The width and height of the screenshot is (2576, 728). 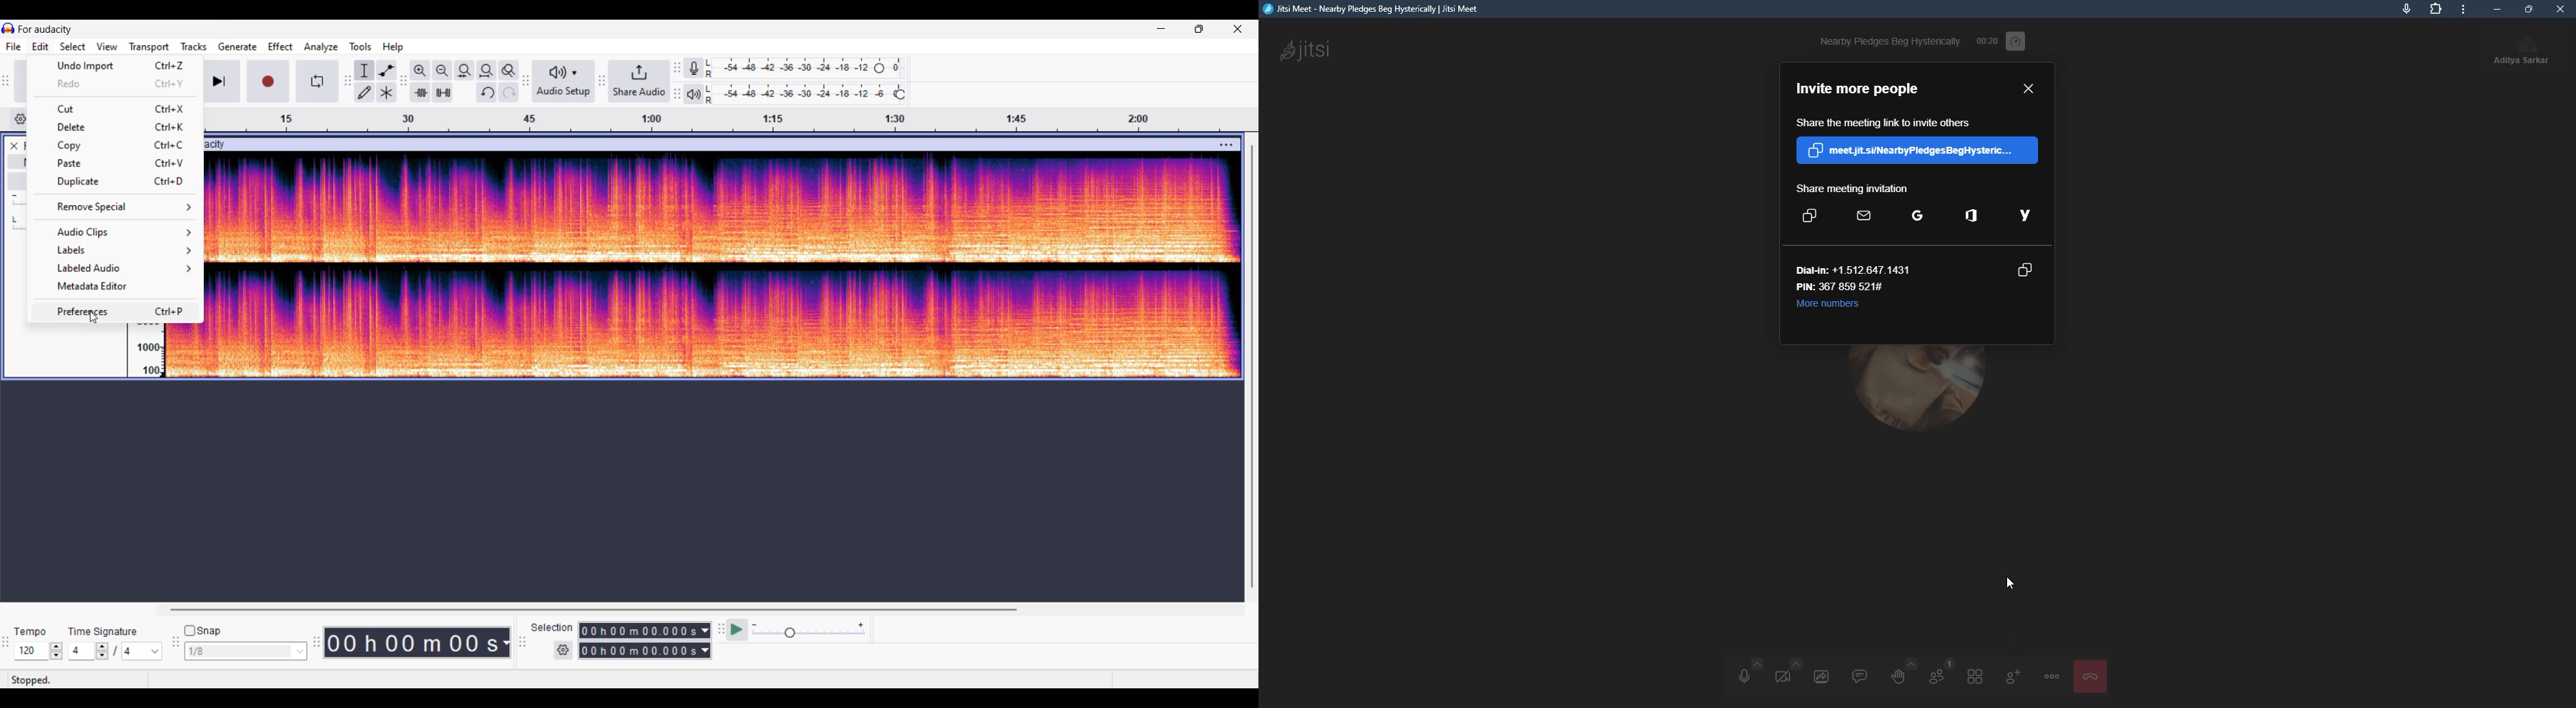 What do you see at coordinates (443, 71) in the screenshot?
I see `Zoom out` at bounding box center [443, 71].